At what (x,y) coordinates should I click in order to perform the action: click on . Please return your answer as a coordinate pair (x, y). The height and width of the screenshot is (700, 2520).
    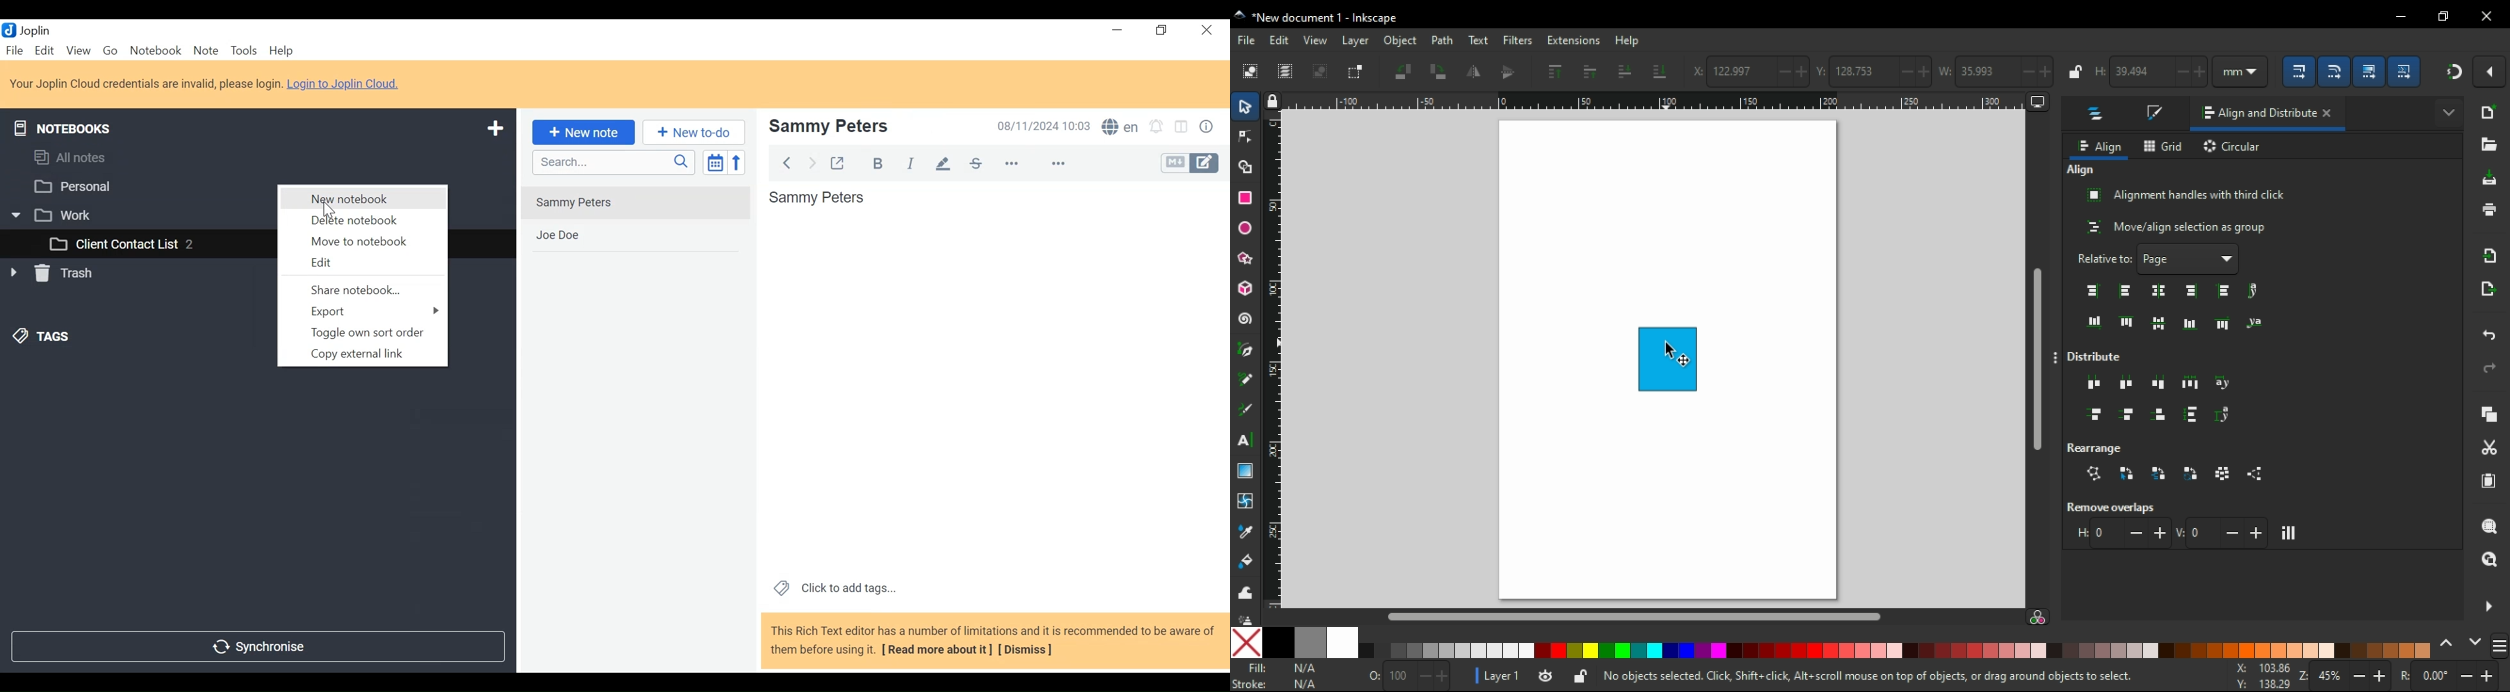
    Looking at the image, I should click on (45, 51).